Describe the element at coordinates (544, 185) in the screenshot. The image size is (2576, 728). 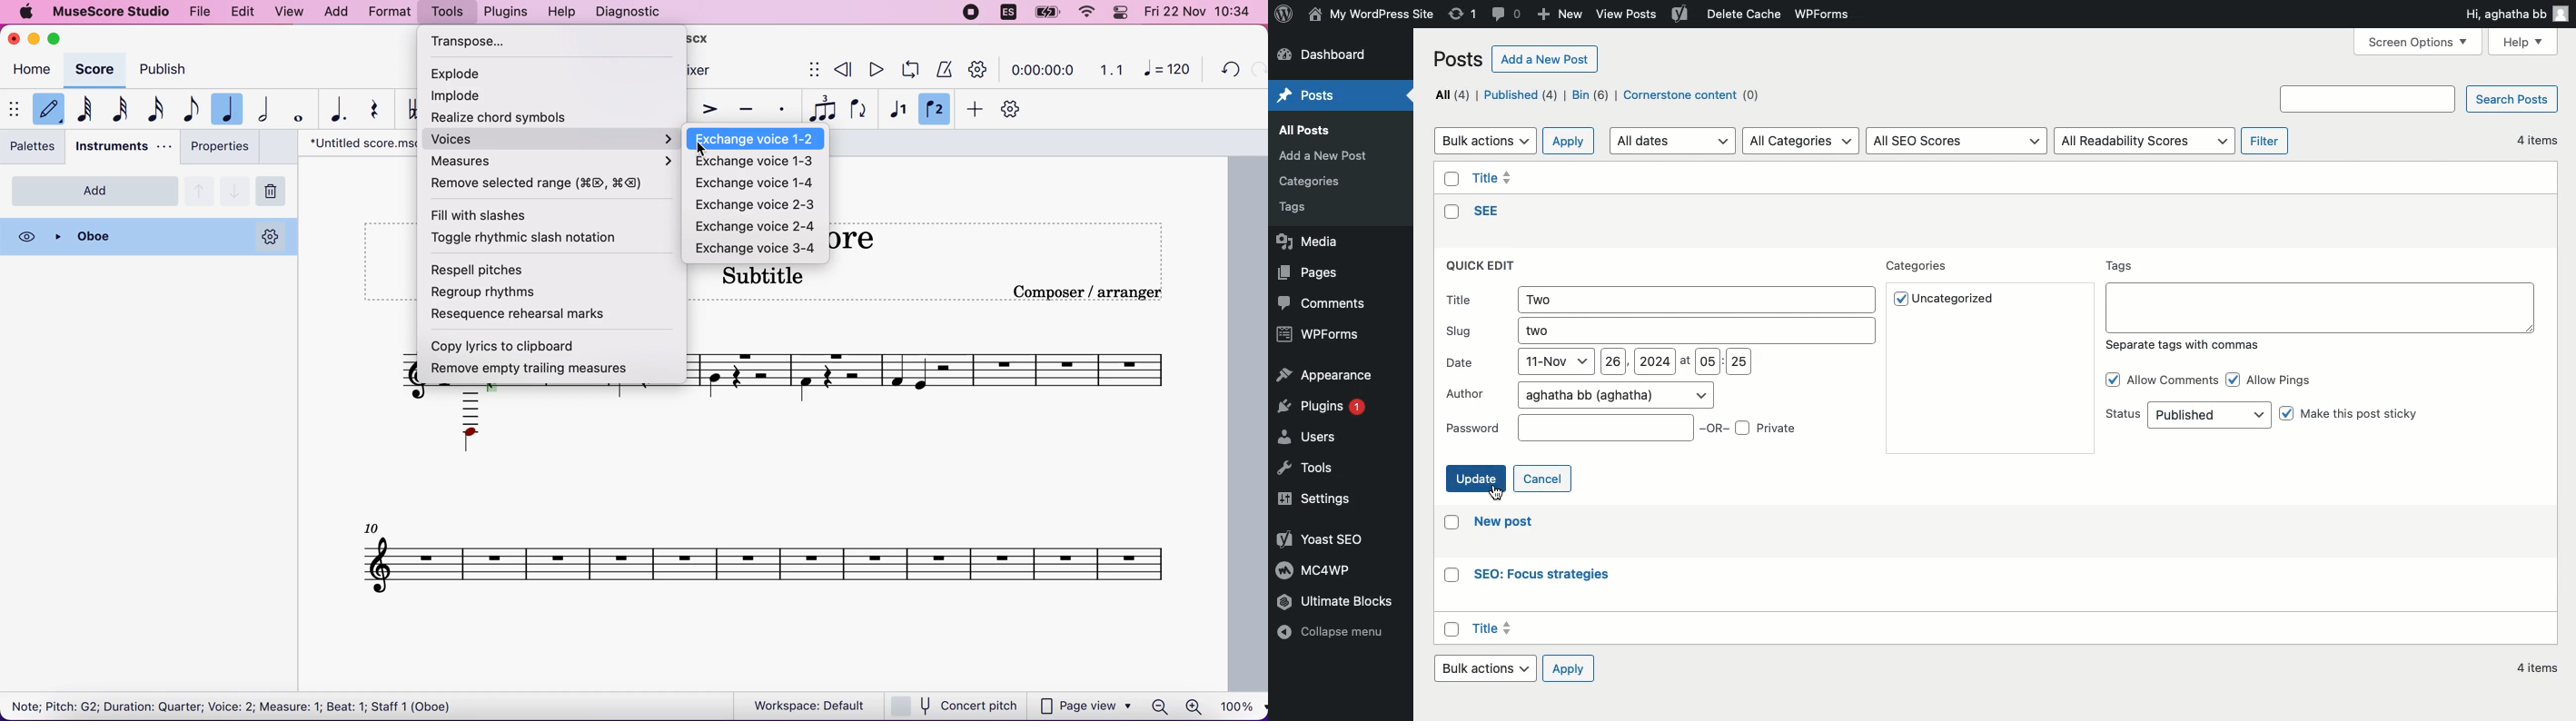
I see `remove selected range` at that location.